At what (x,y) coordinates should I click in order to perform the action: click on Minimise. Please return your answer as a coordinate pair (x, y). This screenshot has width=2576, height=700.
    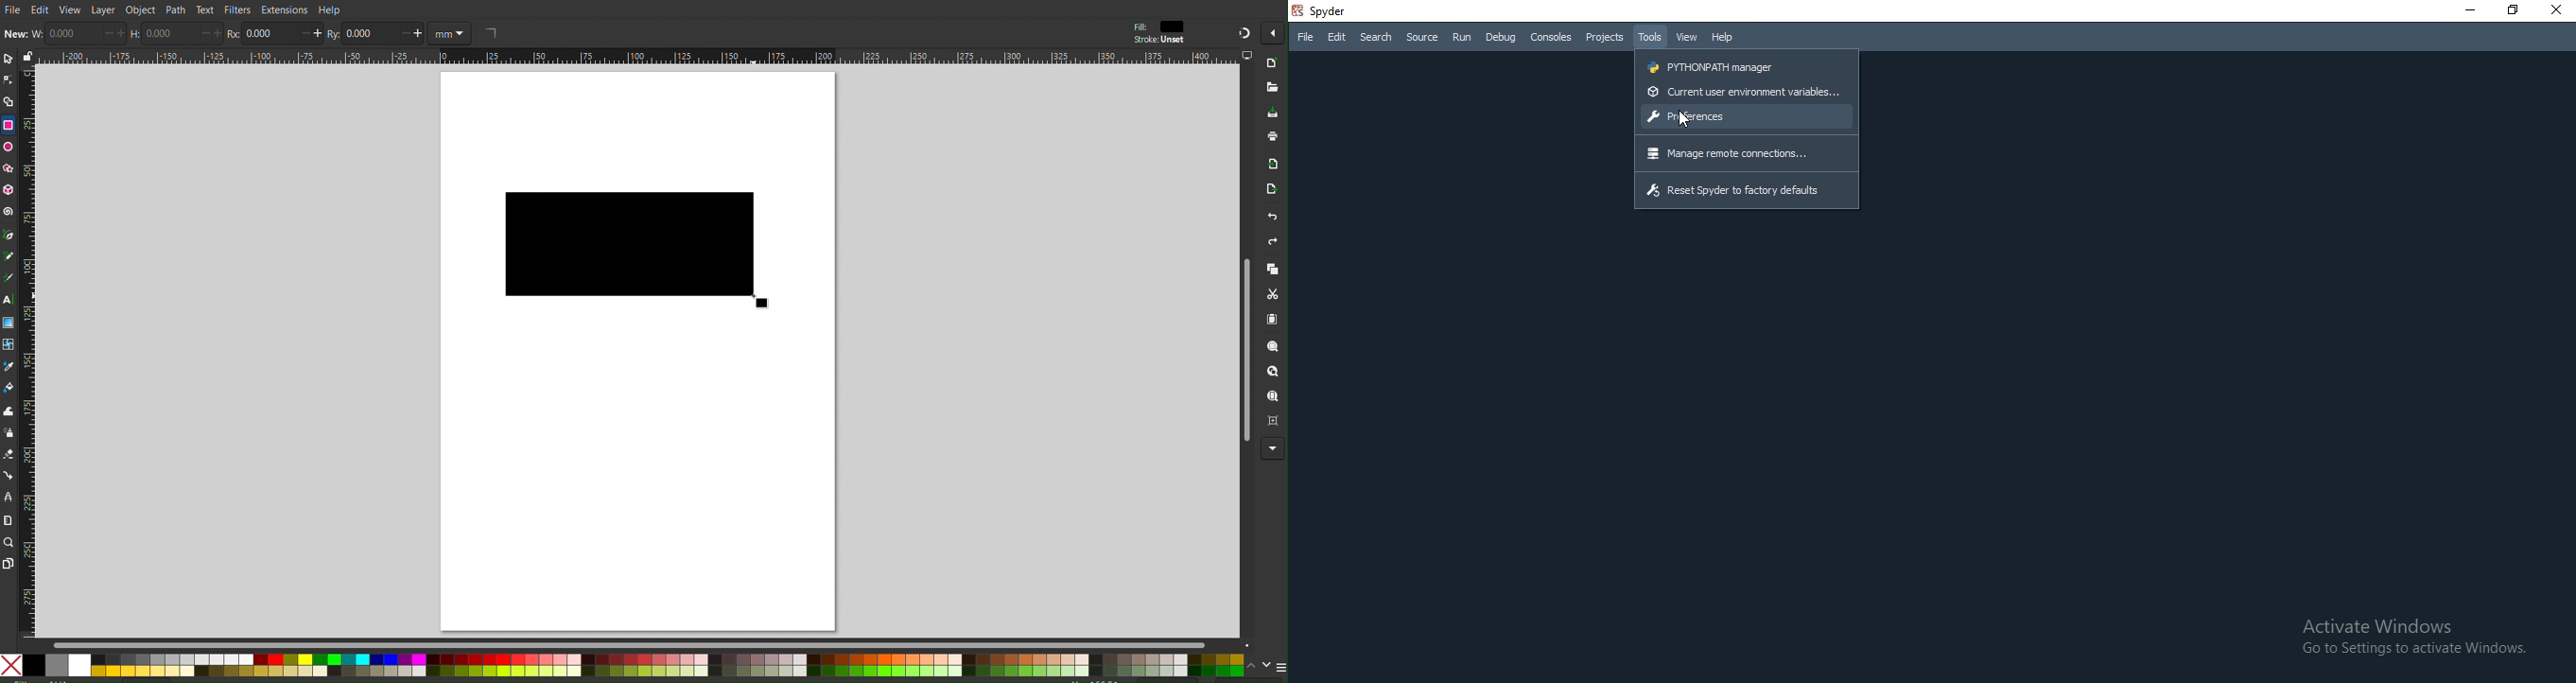
    Looking at the image, I should click on (2467, 8).